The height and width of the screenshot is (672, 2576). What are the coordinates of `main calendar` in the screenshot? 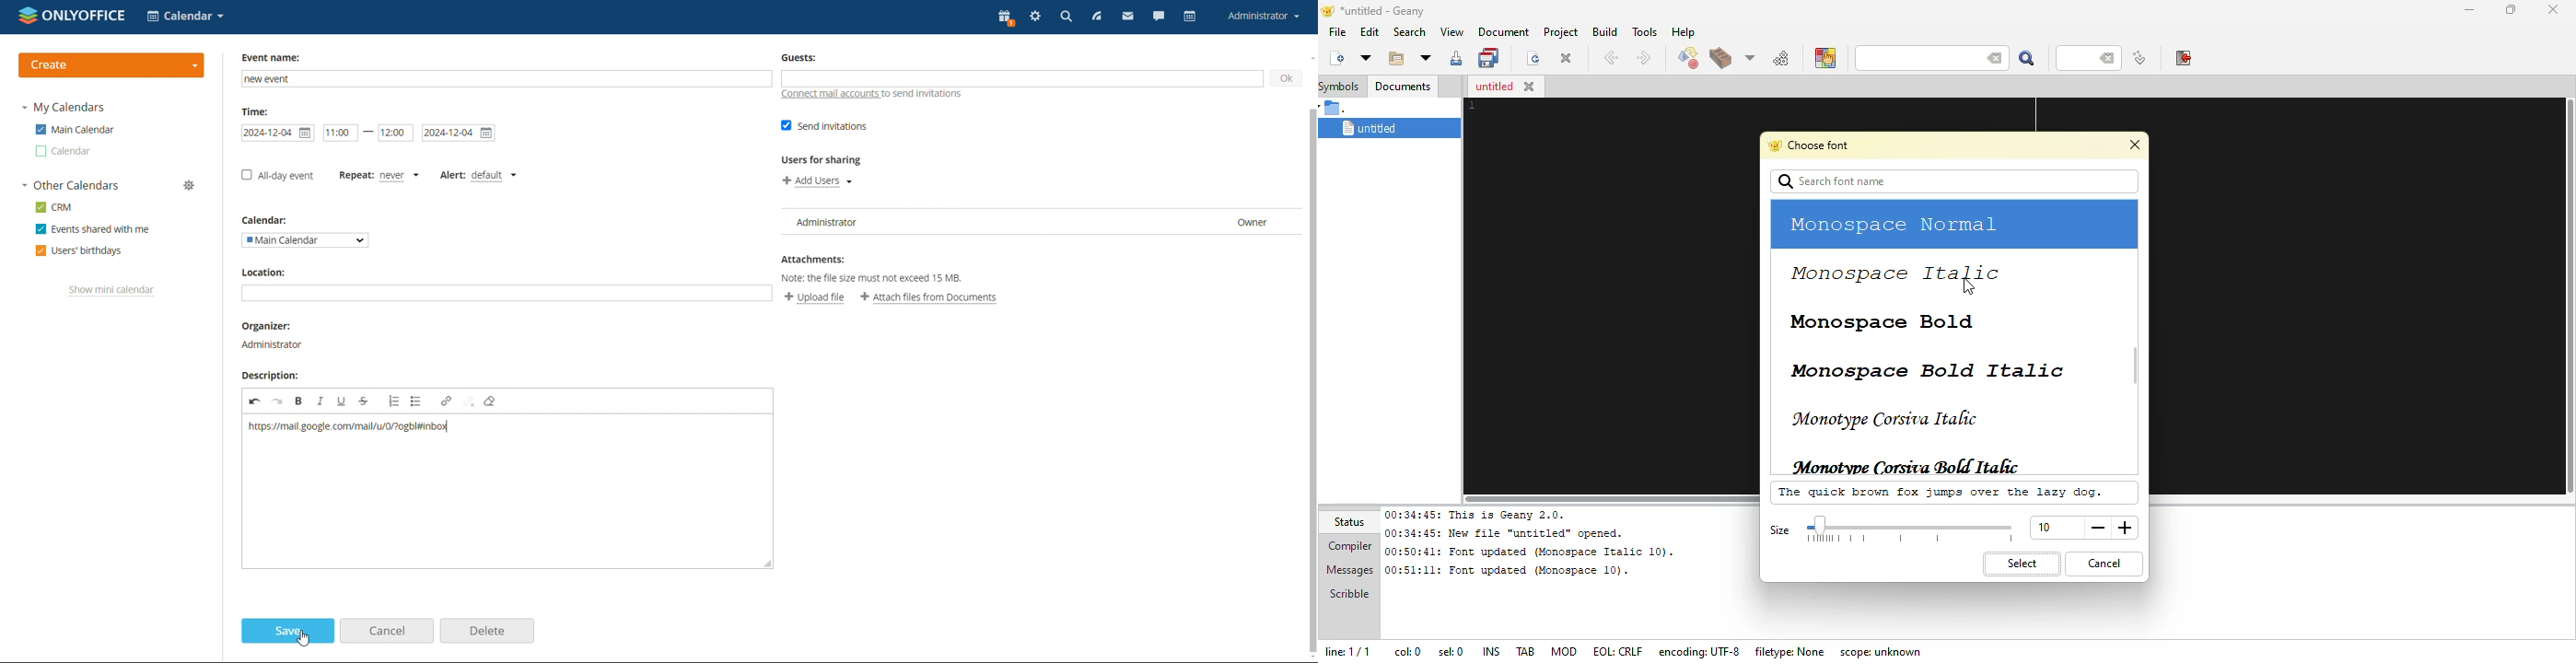 It's located at (73, 129).